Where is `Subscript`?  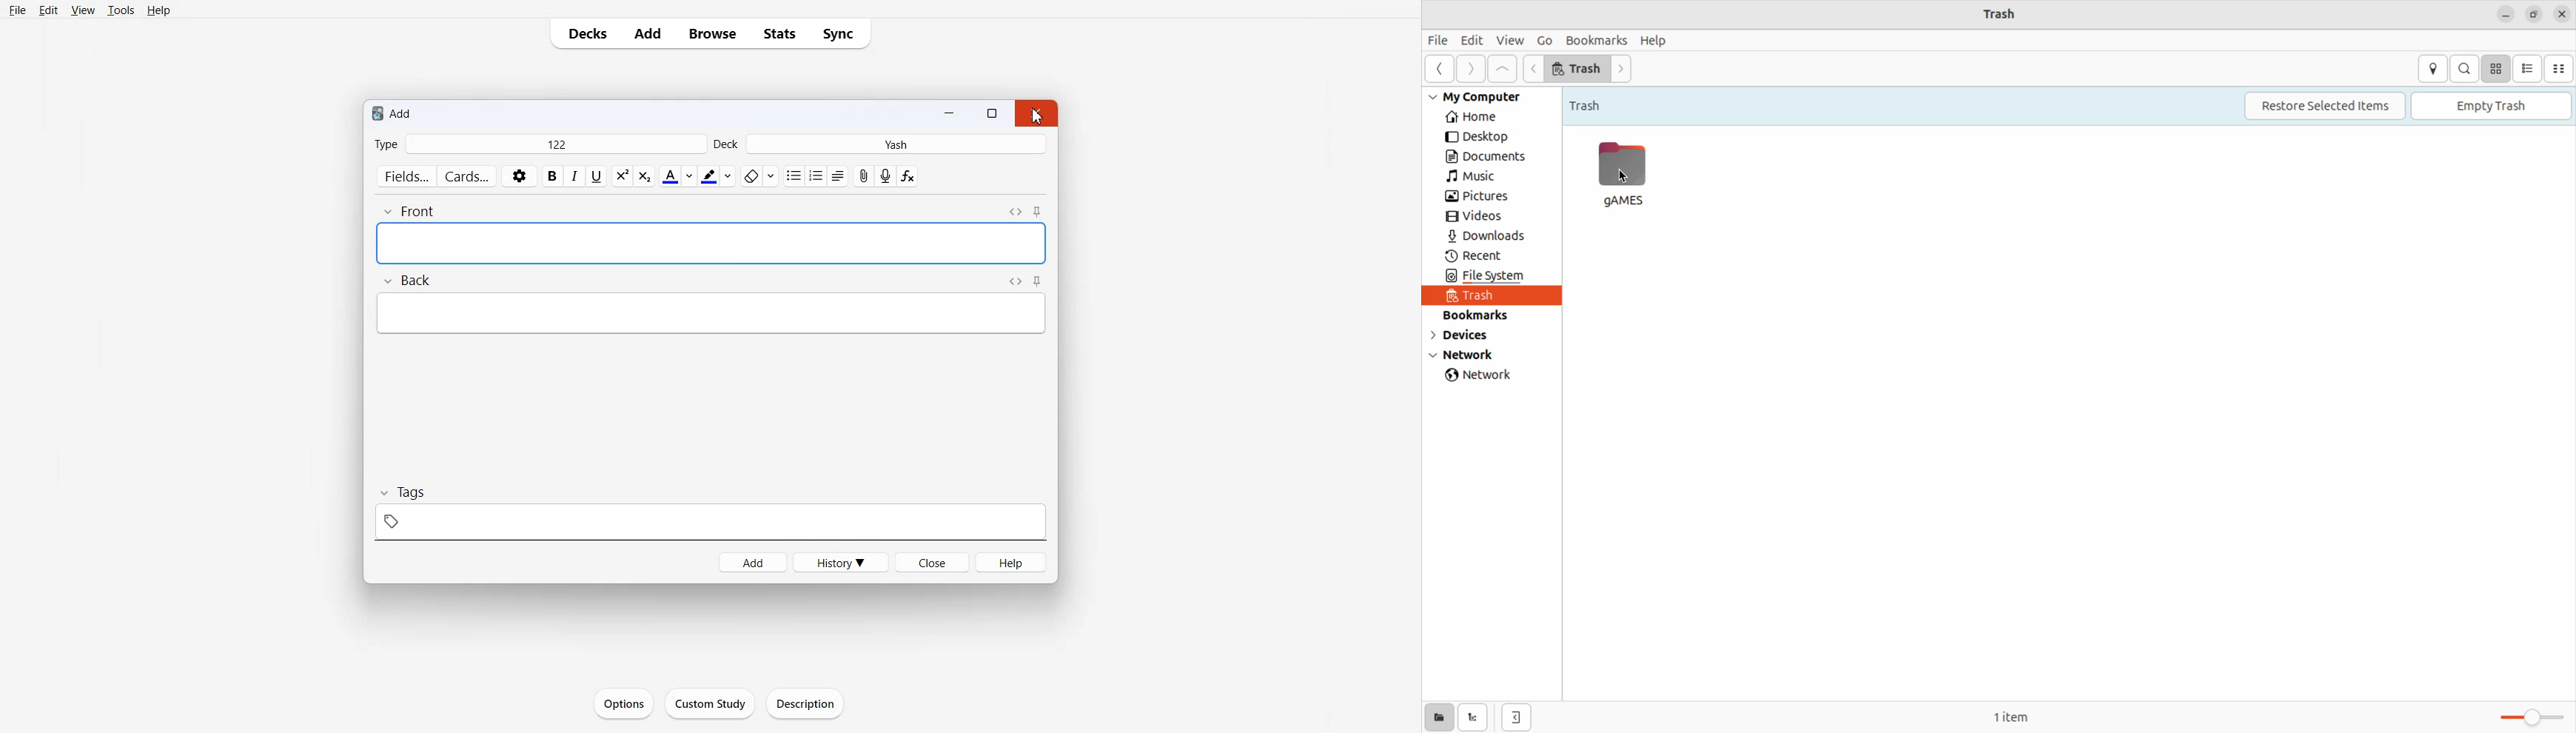 Subscript is located at coordinates (623, 176).